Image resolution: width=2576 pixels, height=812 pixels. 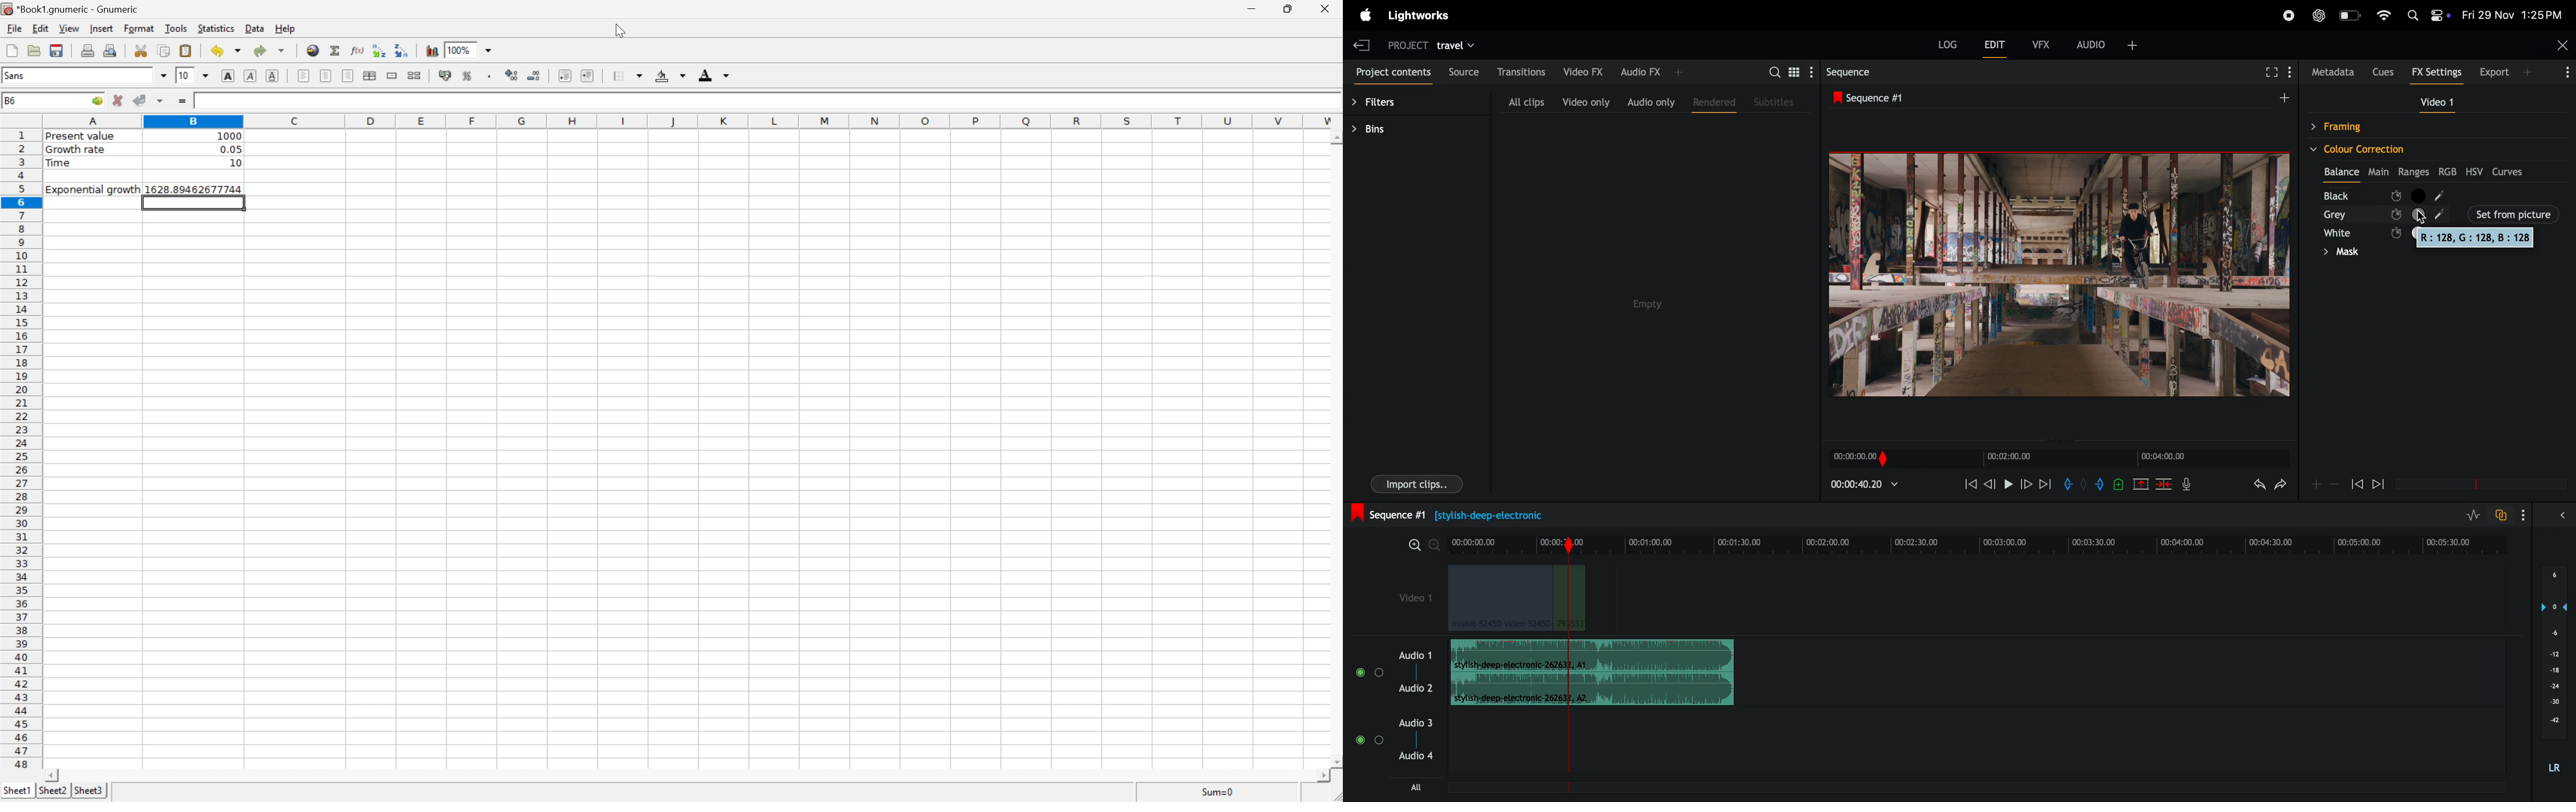 I want to click on black, so click(x=2341, y=195).